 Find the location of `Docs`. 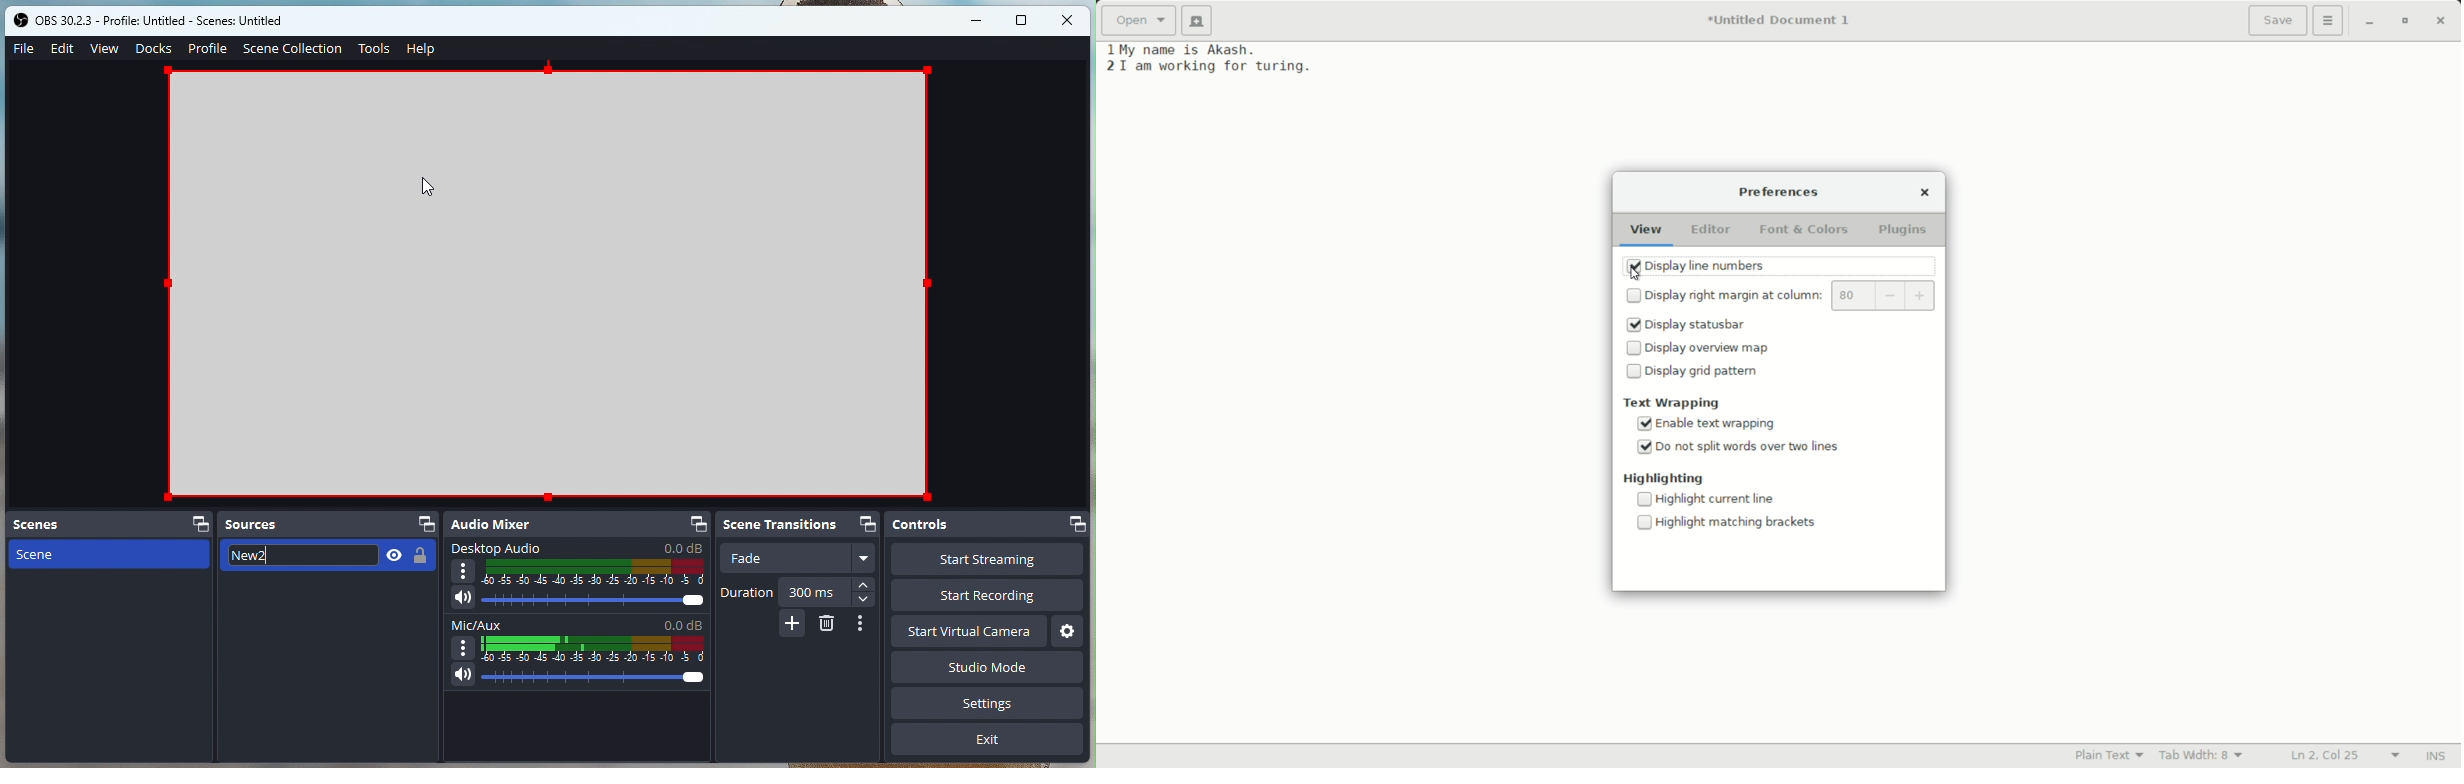

Docs is located at coordinates (153, 48).